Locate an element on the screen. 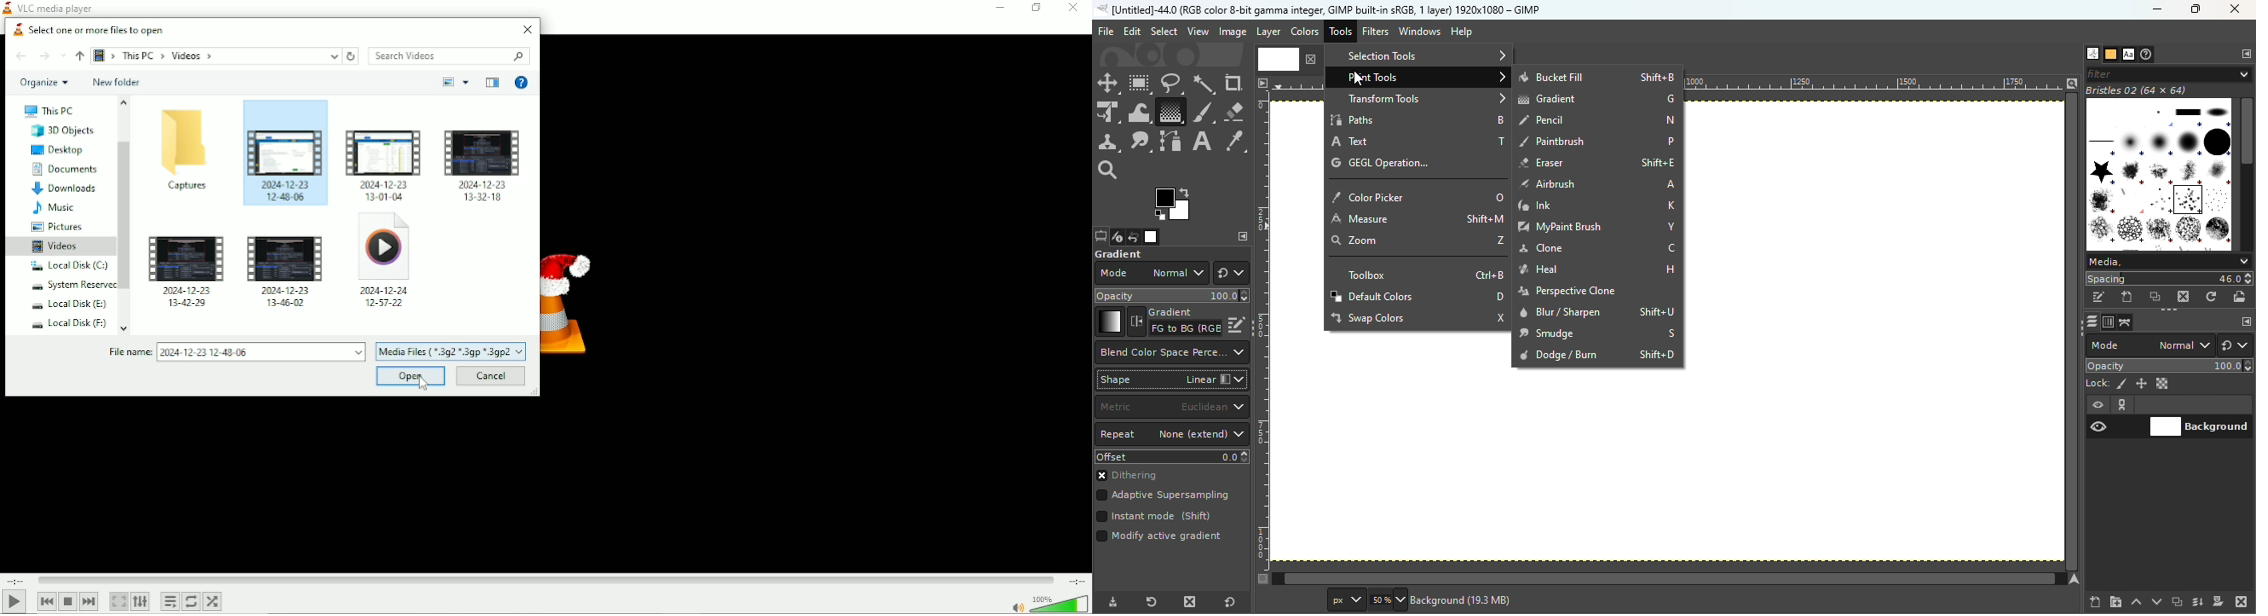 Image resolution: width=2268 pixels, height=616 pixels. Open the channels dialog is located at coordinates (2108, 321).